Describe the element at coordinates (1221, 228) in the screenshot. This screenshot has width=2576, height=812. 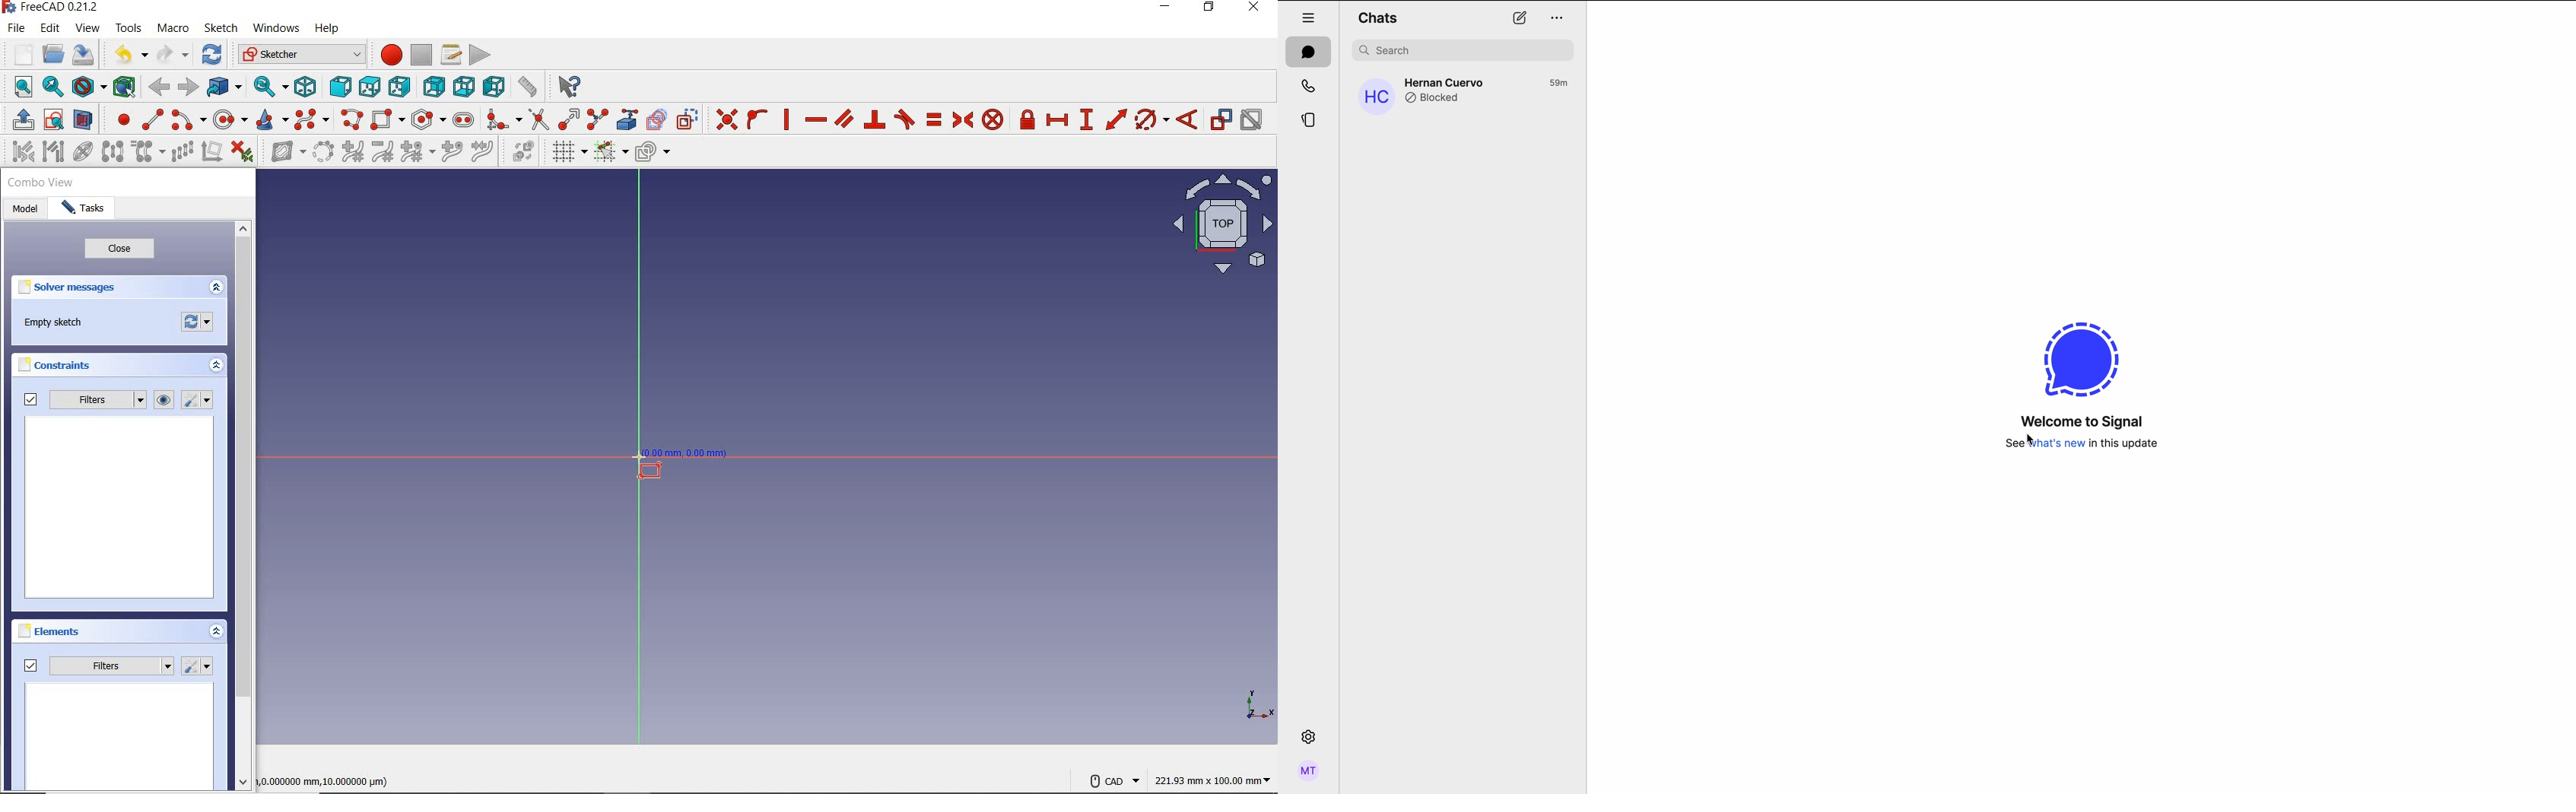
I see `top view` at that location.